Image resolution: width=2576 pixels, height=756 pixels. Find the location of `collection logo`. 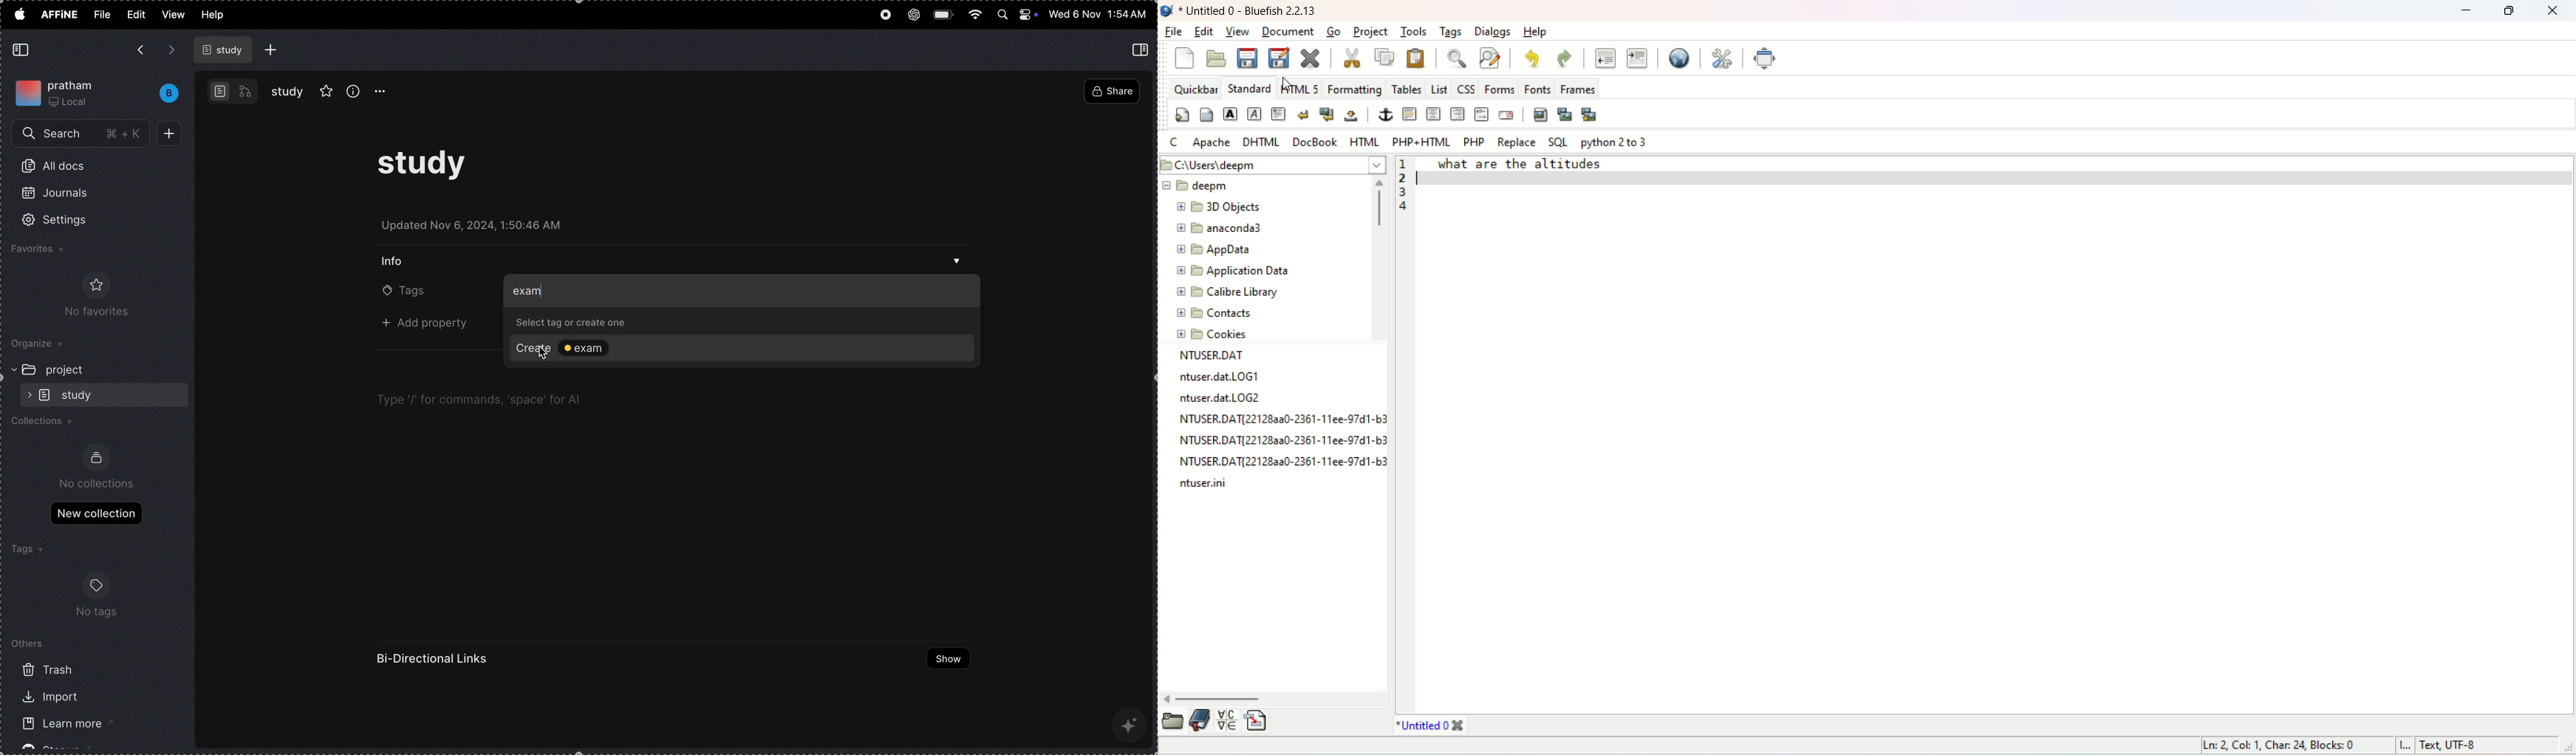

collection logo is located at coordinates (96, 458).